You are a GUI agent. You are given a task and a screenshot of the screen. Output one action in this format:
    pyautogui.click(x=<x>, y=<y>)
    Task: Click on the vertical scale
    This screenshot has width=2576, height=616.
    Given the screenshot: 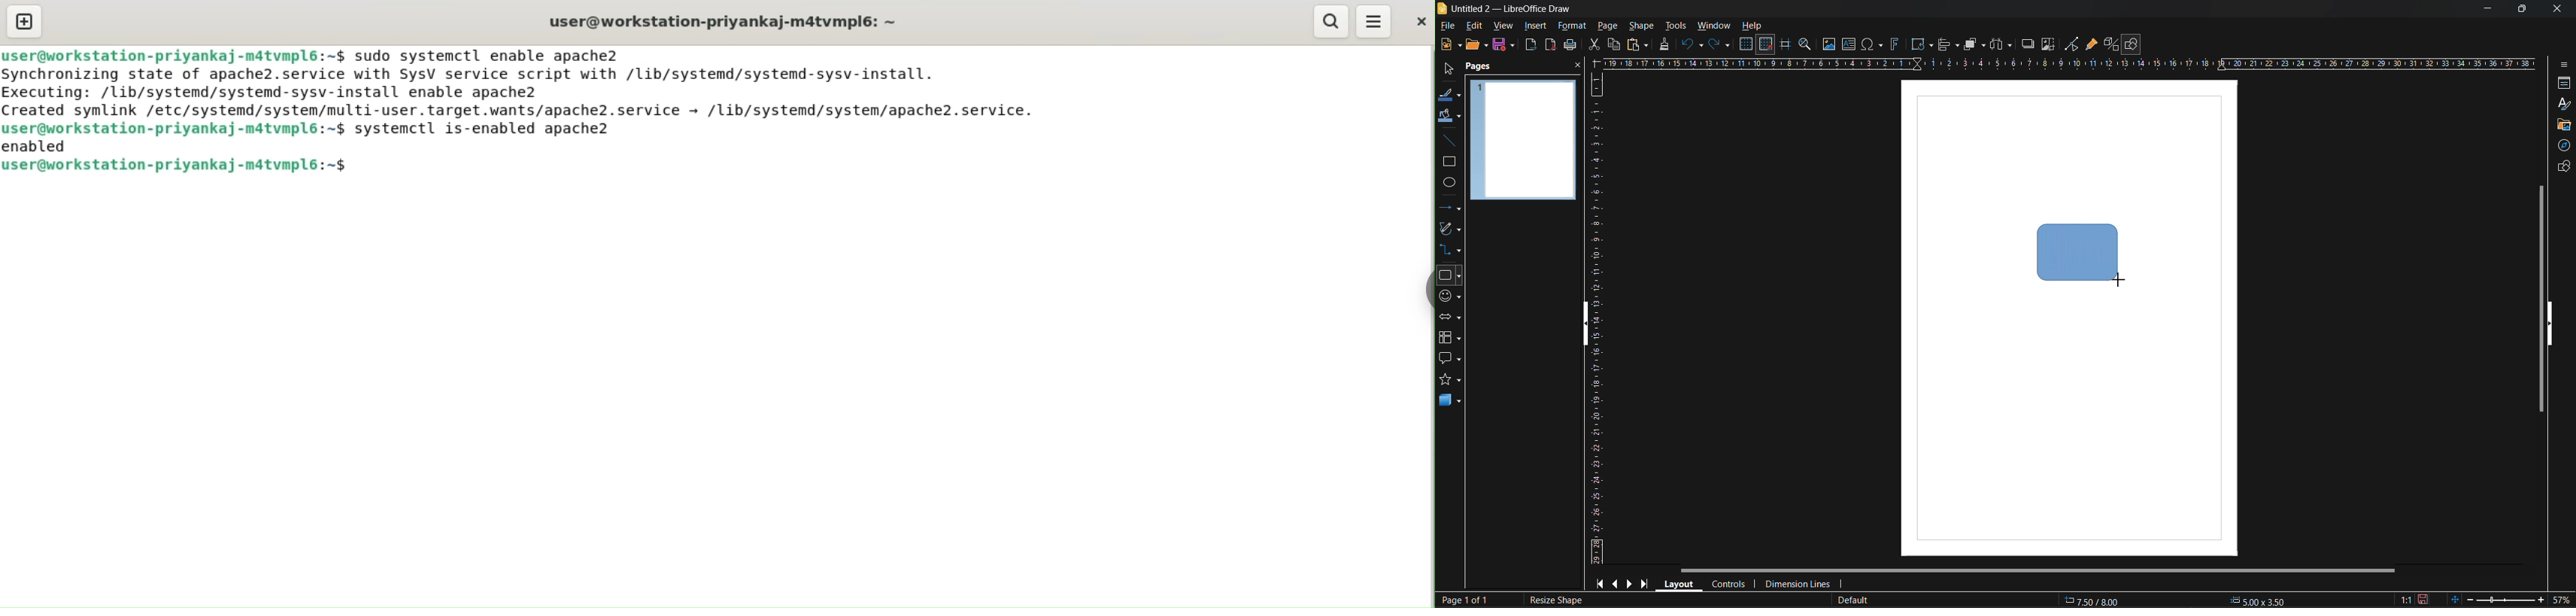 What is the action you would take?
    pyautogui.click(x=1596, y=318)
    